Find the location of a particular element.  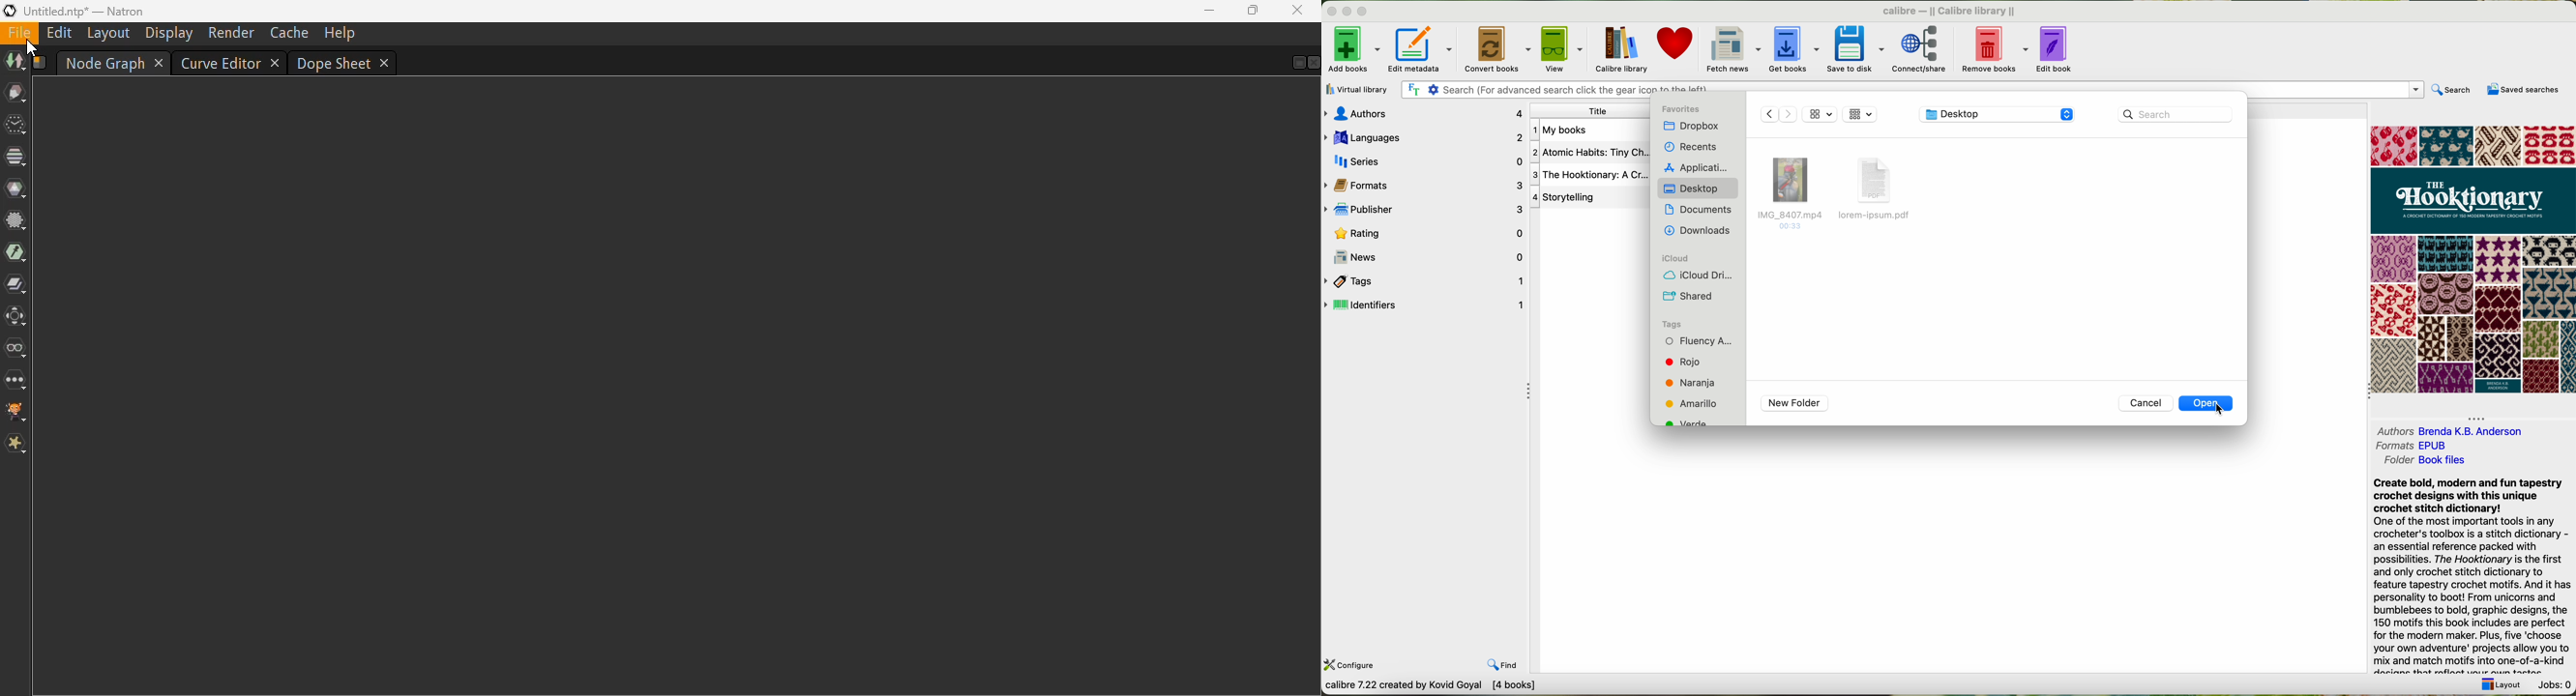

EPUB is located at coordinates (2448, 445).